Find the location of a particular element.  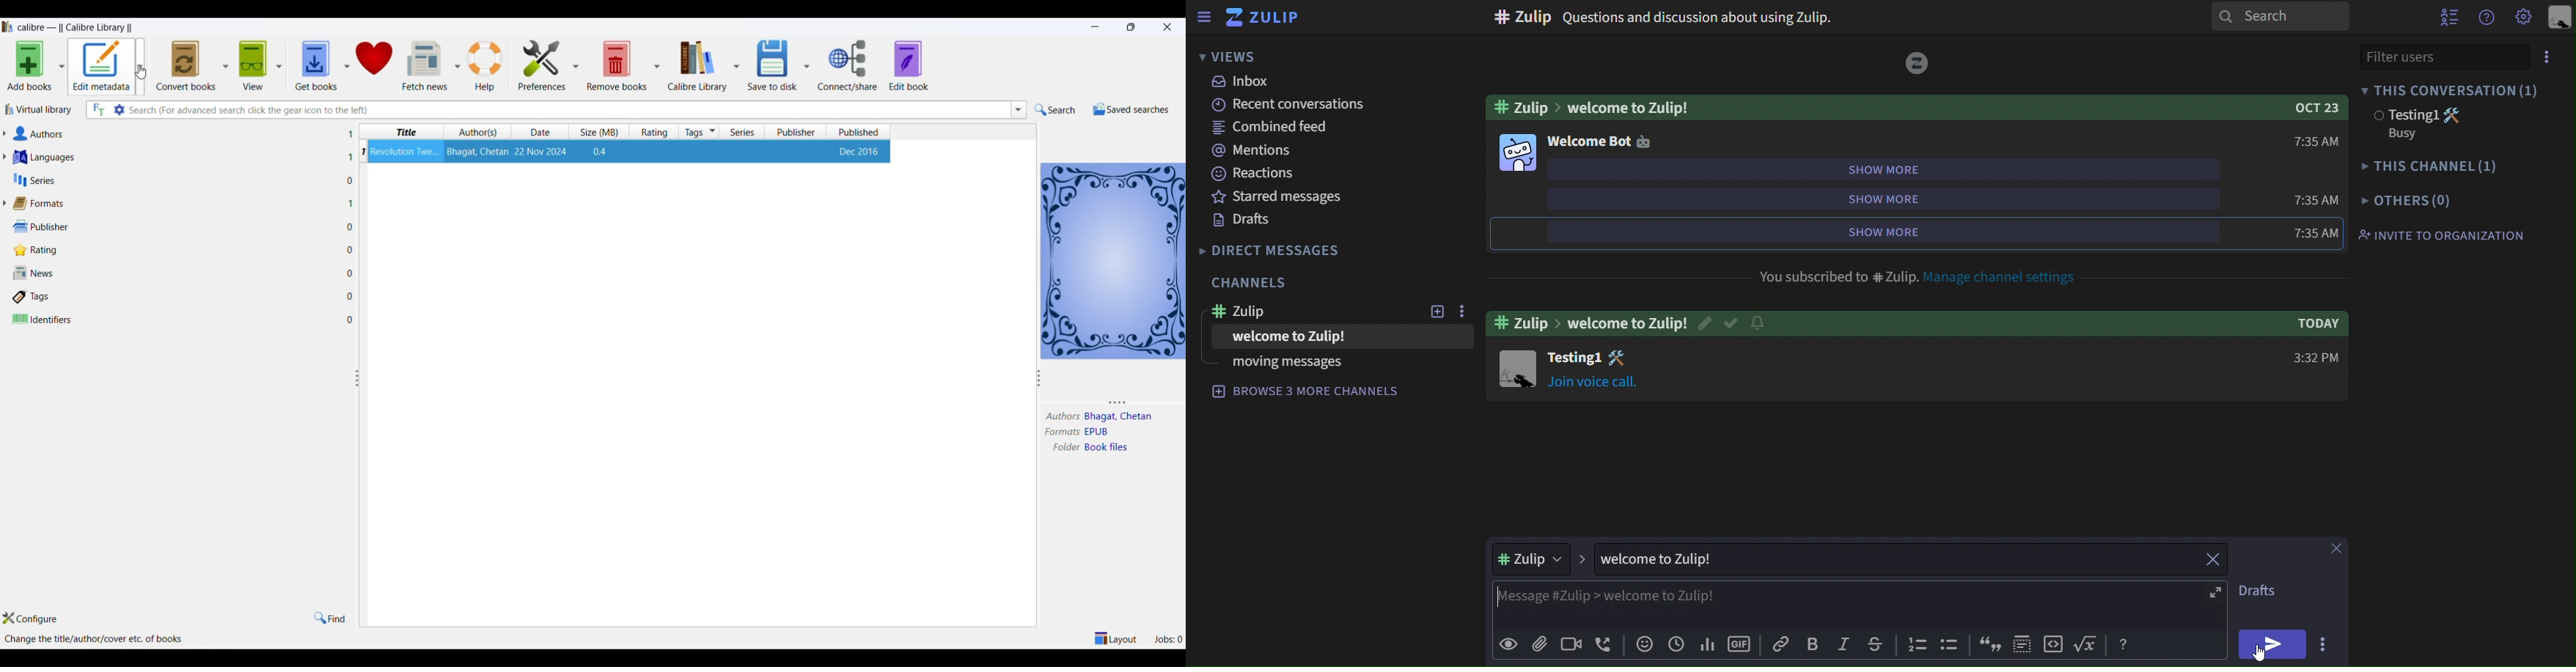

close is located at coordinates (2211, 559).